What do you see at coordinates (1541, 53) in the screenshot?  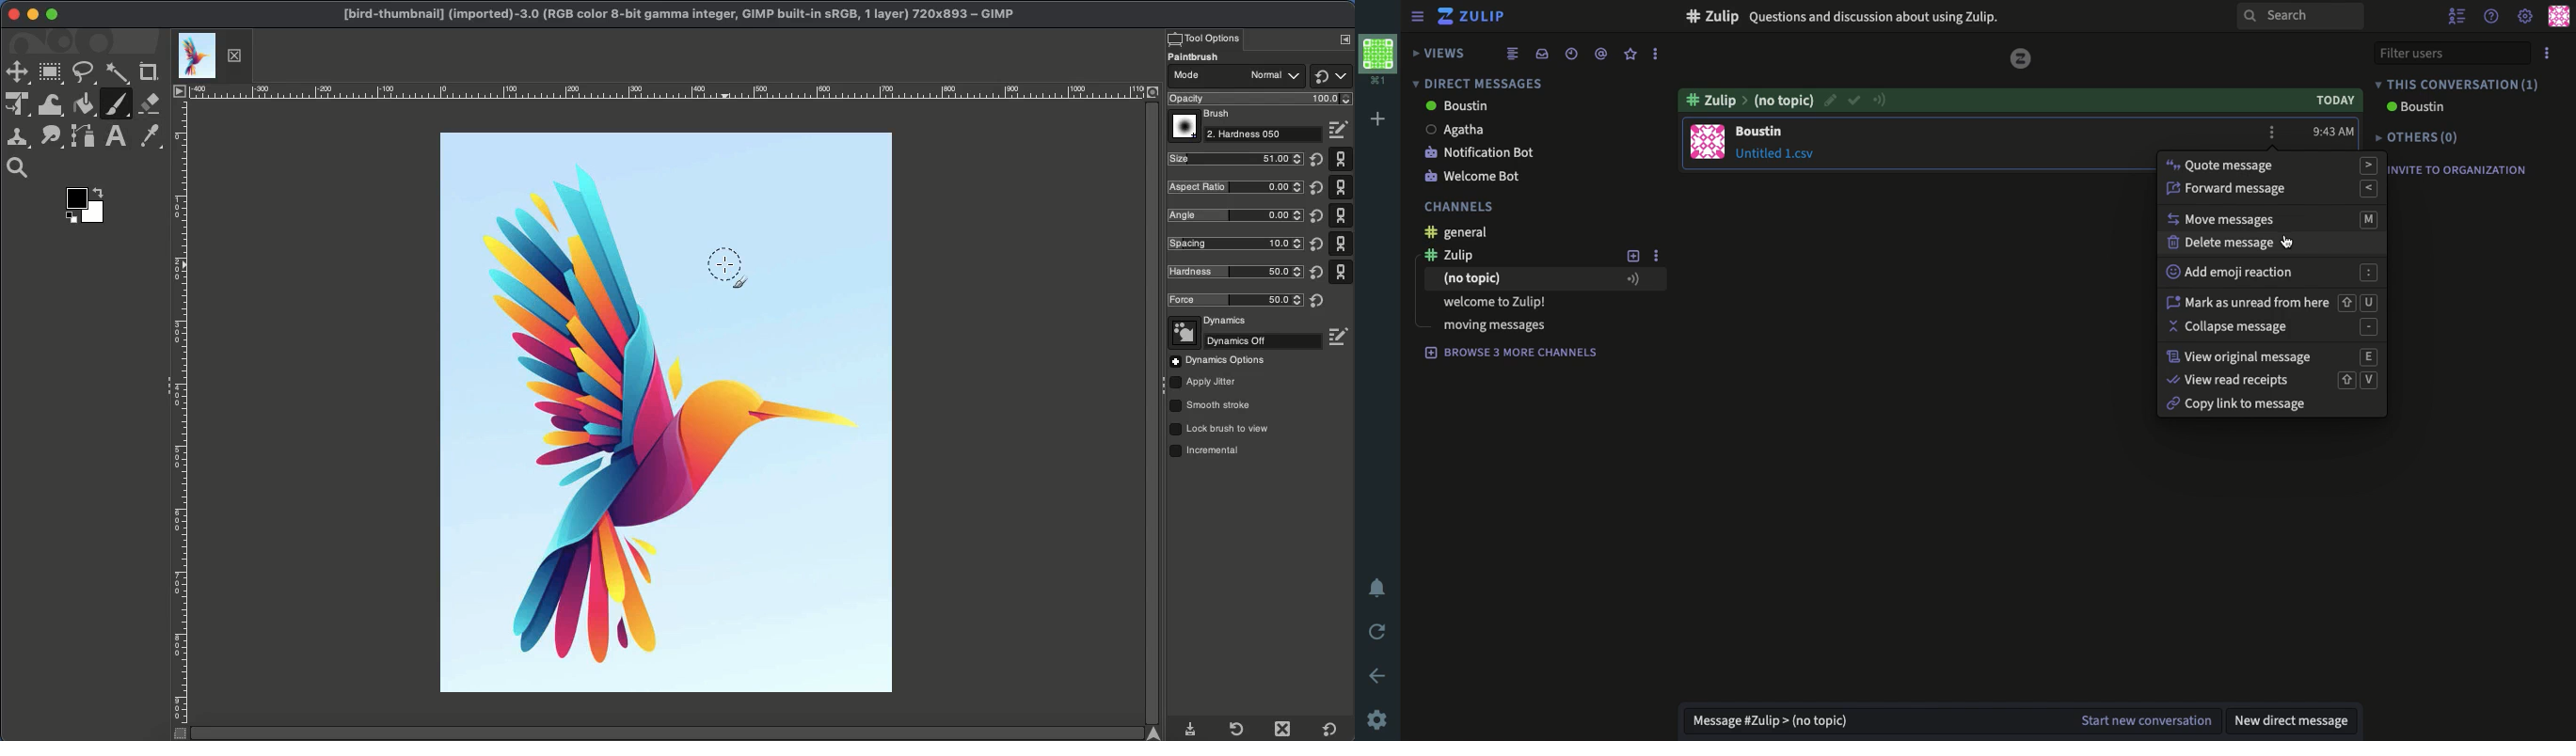 I see `inbox` at bounding box center [1541, 53].